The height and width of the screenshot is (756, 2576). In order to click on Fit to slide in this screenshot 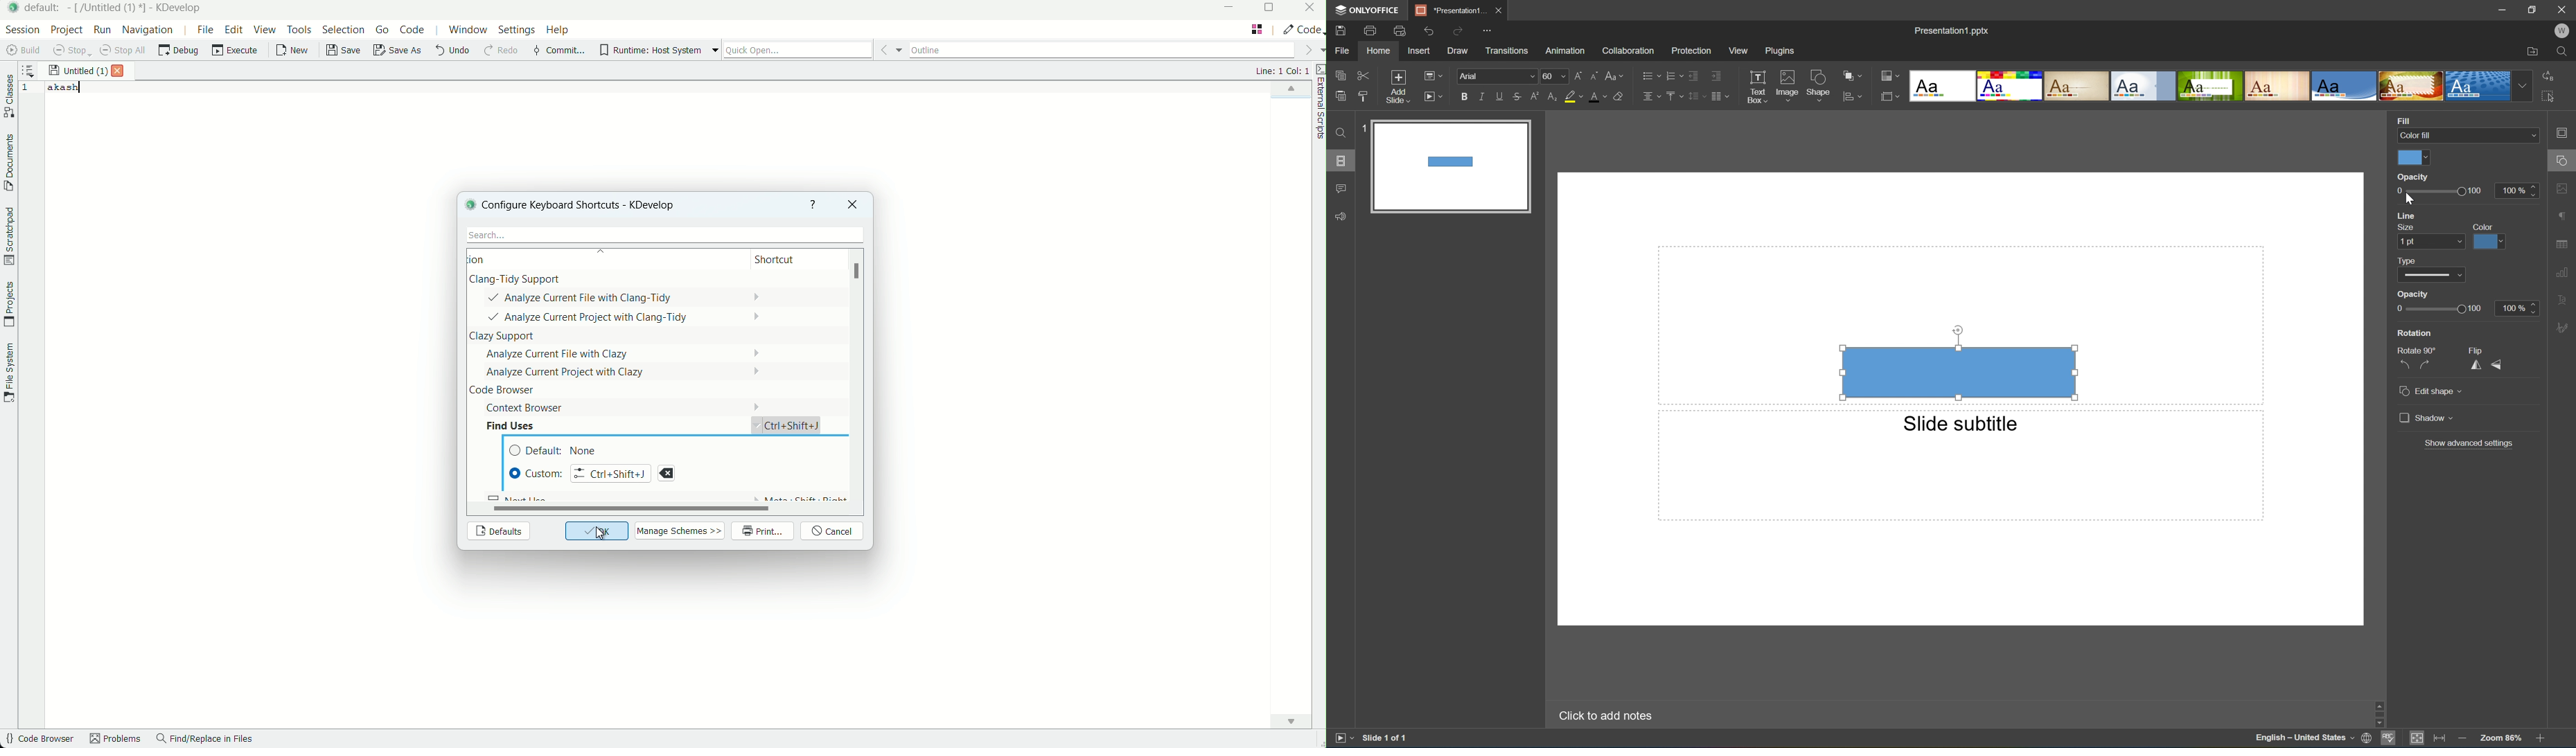, I will do `click(2420, 741)`.